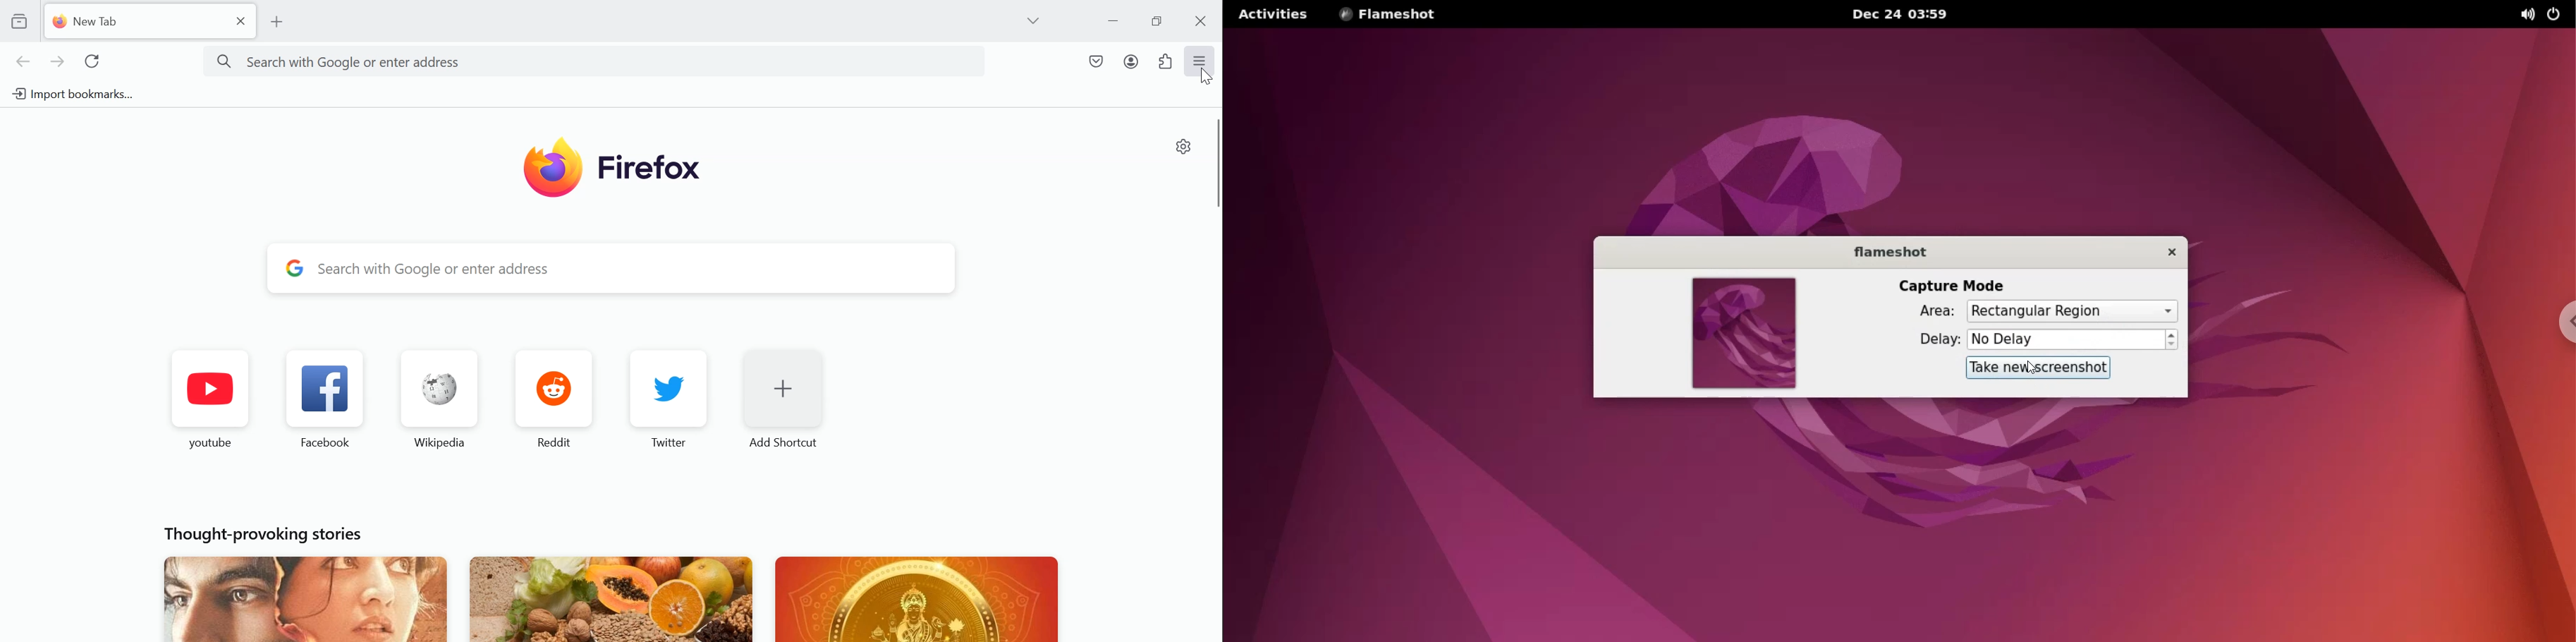 This screenshot has height=644, width=2576. I want to click on New tab , so click(123, 22).